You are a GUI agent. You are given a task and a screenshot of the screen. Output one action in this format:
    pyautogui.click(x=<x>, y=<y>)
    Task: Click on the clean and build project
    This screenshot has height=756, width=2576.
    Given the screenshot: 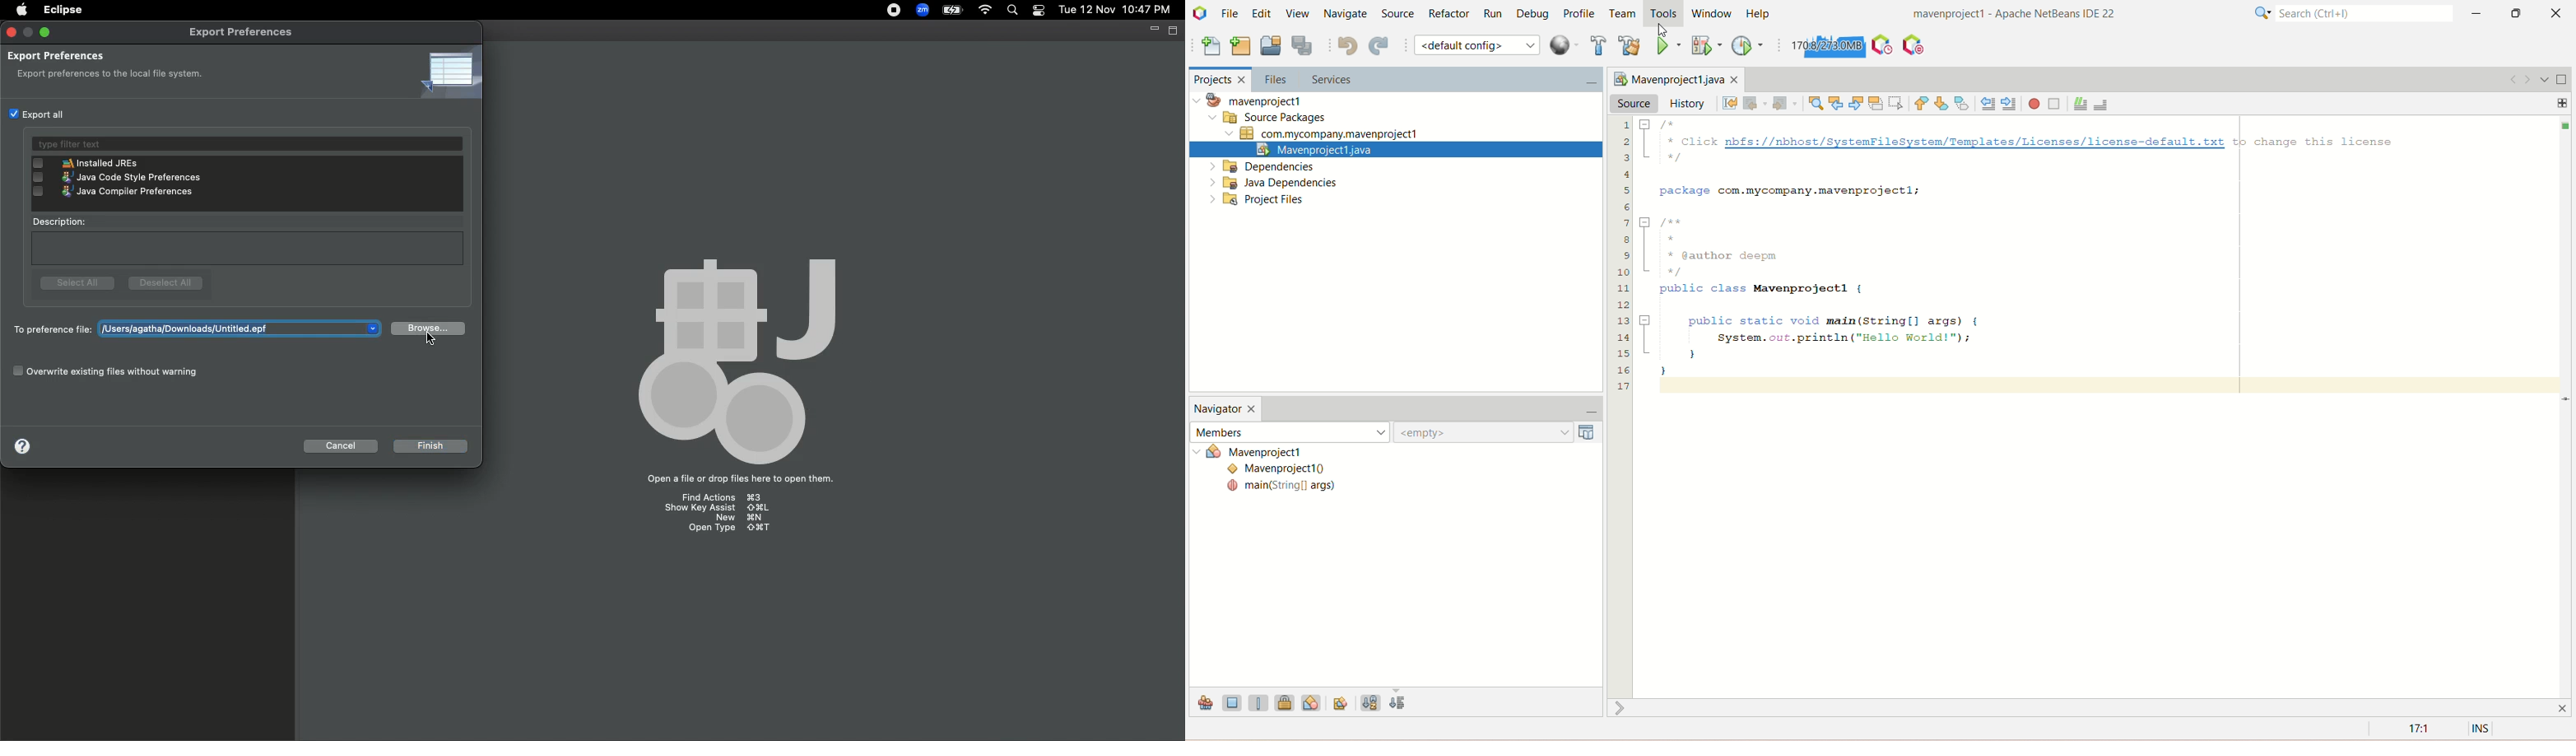 What is the action you would take?
    pyautogui.click(x=1629, y=45)
    